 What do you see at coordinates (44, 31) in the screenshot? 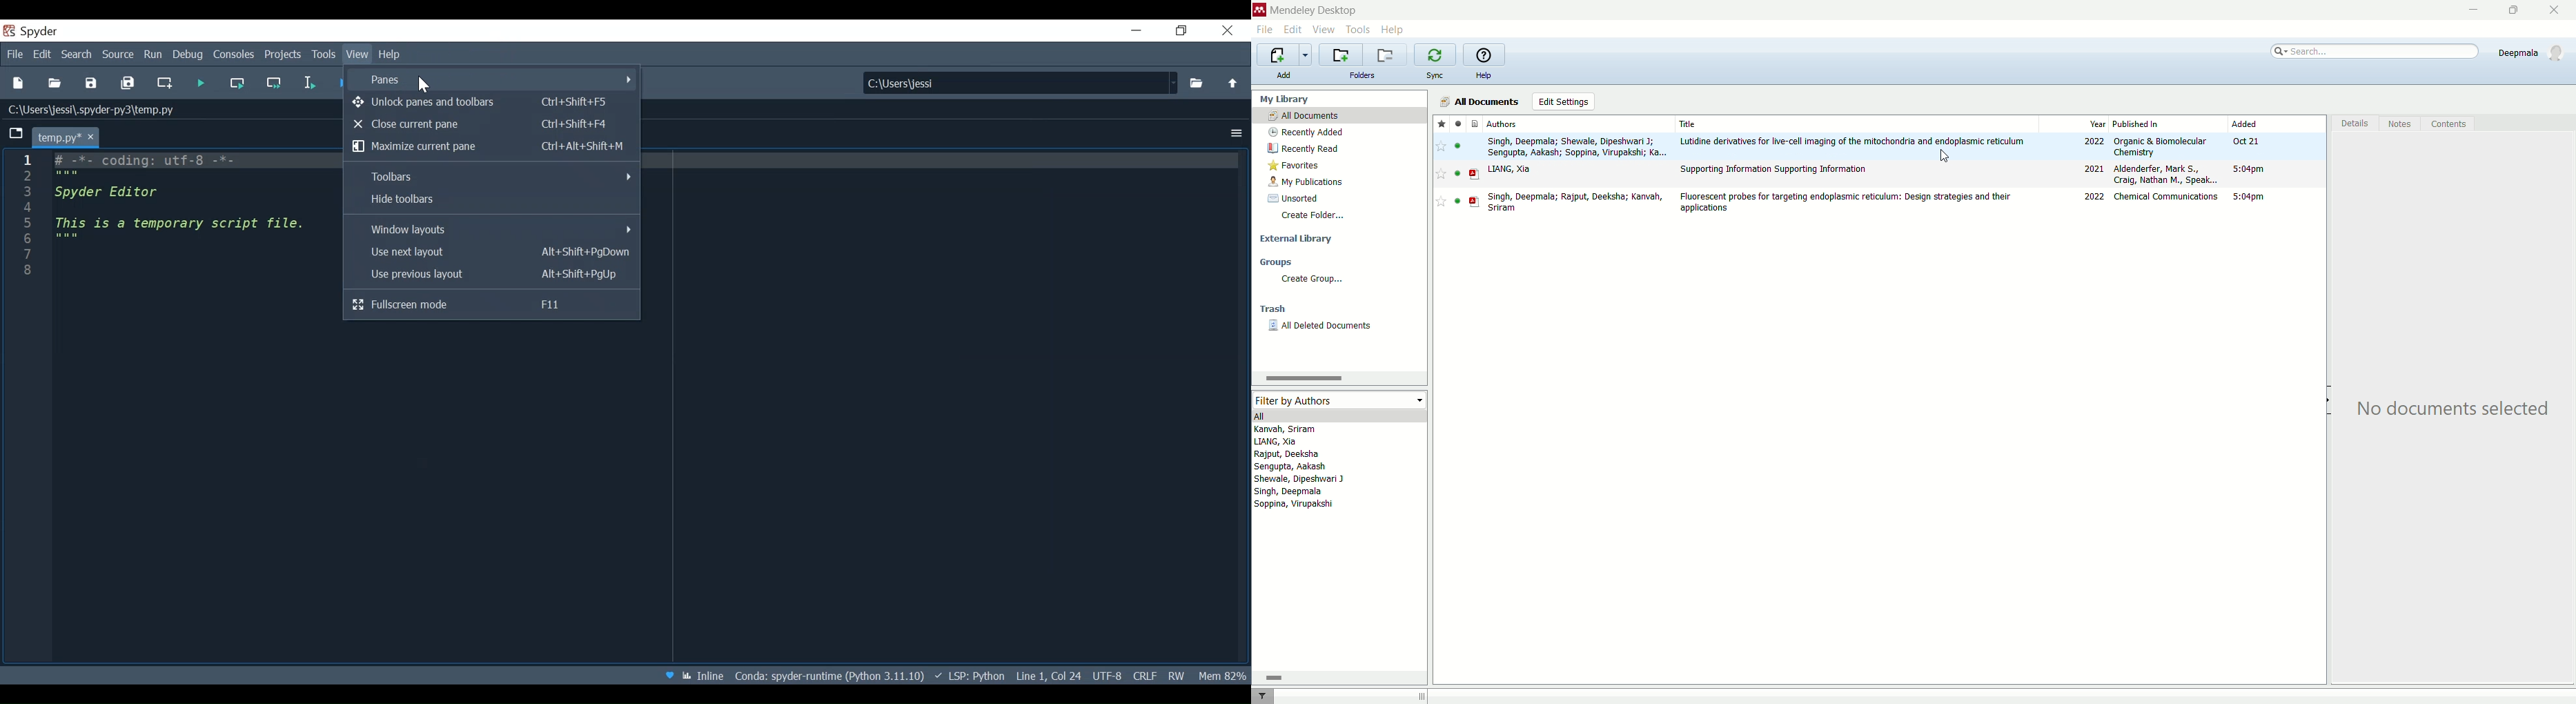
I see `spyder` at bounding box center [44, 31].